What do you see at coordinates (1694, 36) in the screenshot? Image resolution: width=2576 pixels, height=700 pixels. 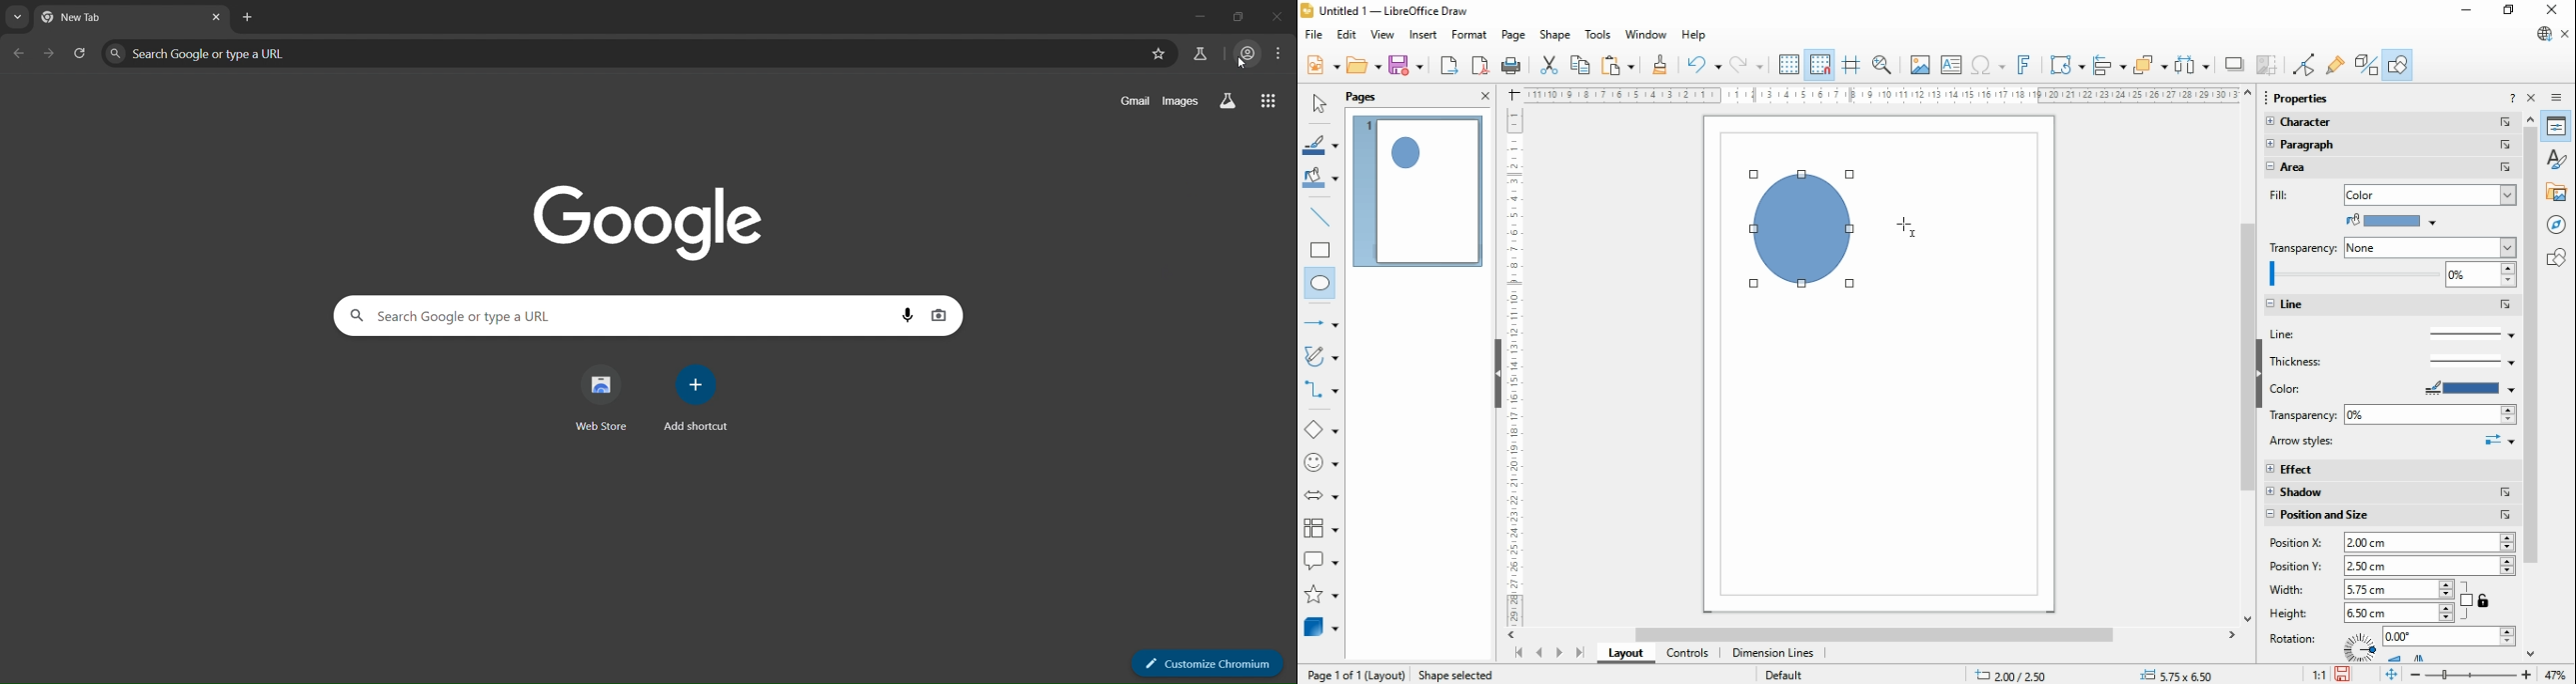 I see `help` at bounding box center [1694, 36].